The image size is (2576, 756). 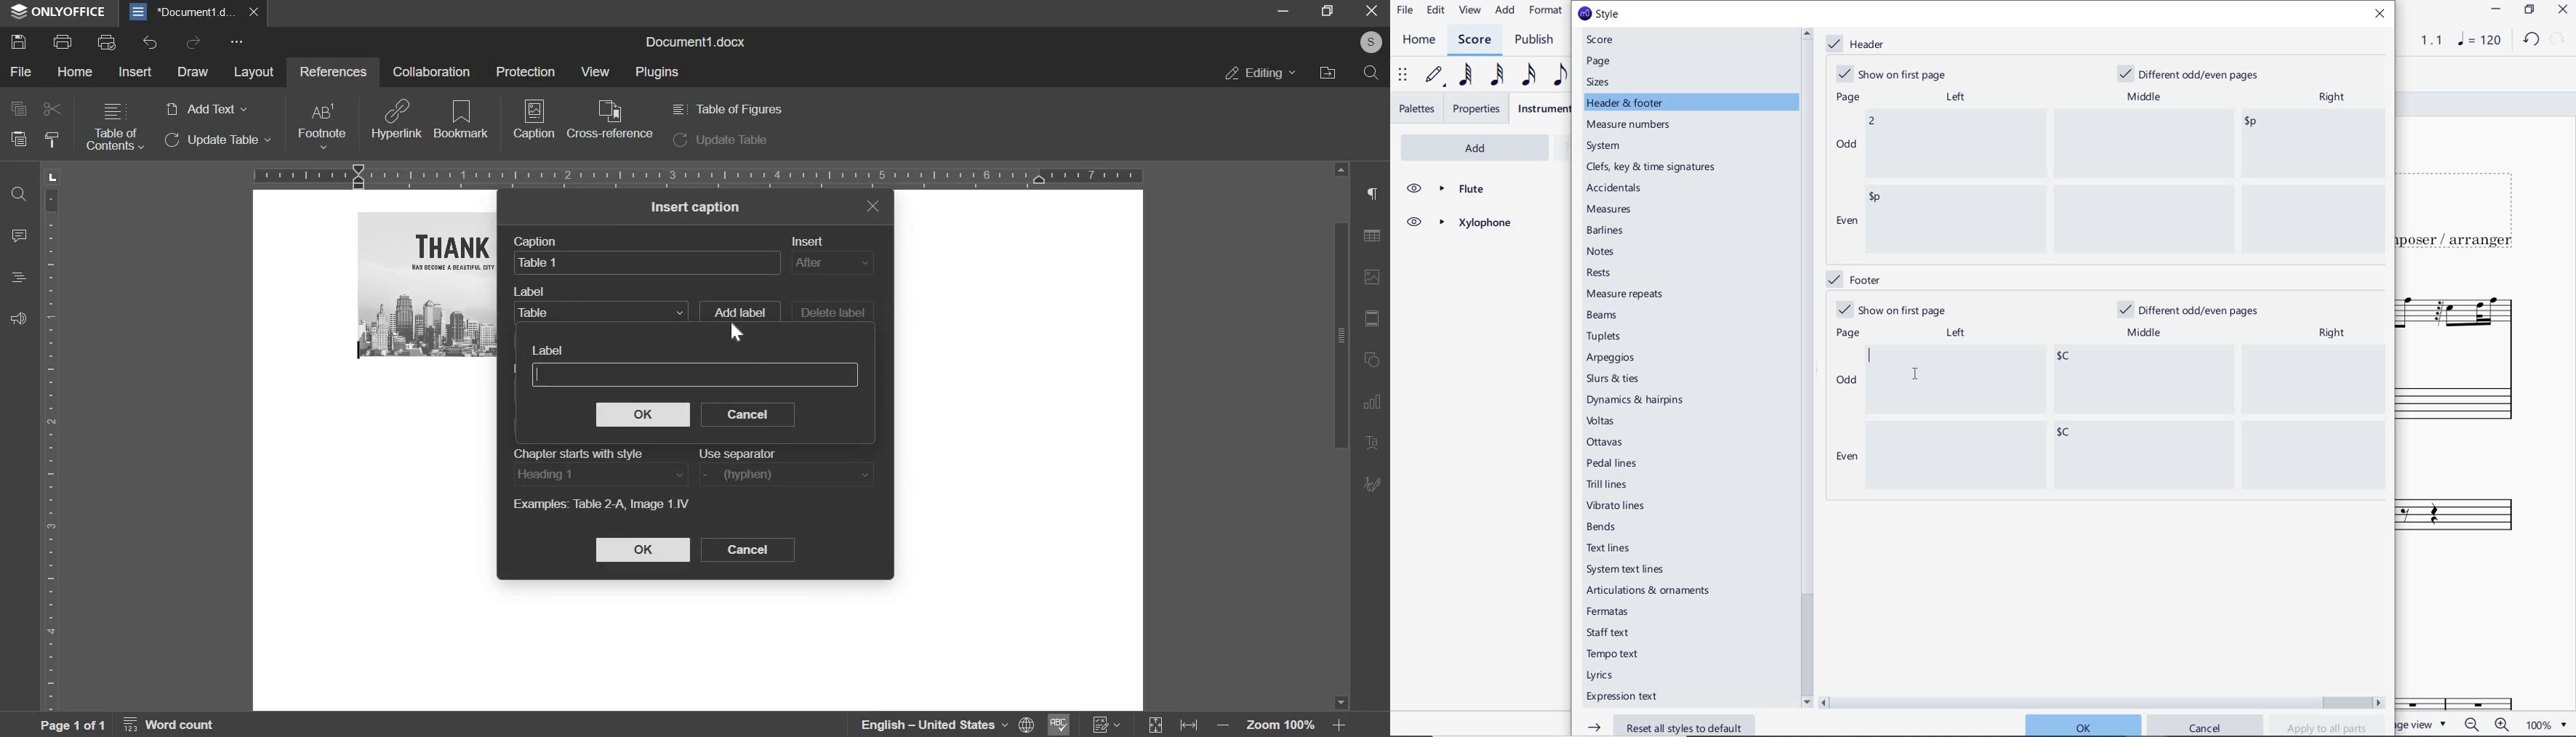 What do you see at coordinates (63, 40) in the screenshot?
I see `print` at bounding box center [63, 40].